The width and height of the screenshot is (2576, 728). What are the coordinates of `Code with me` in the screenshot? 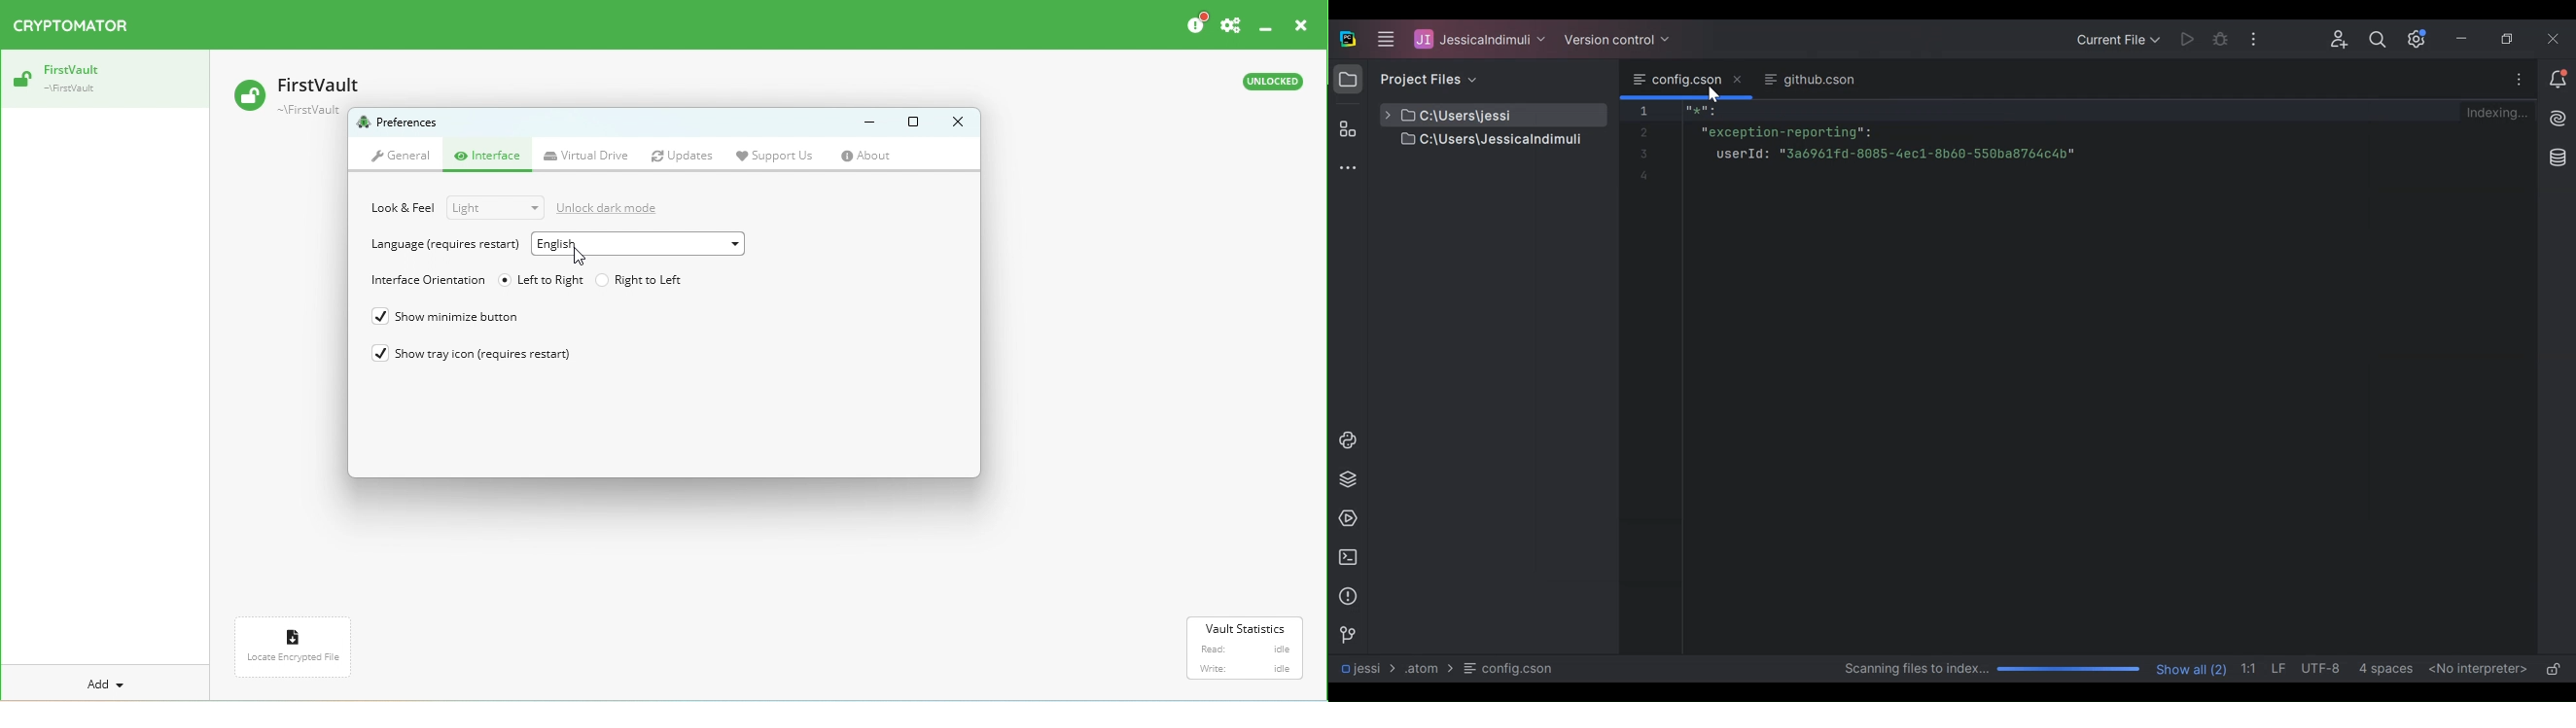 It's located at (2340, 40).